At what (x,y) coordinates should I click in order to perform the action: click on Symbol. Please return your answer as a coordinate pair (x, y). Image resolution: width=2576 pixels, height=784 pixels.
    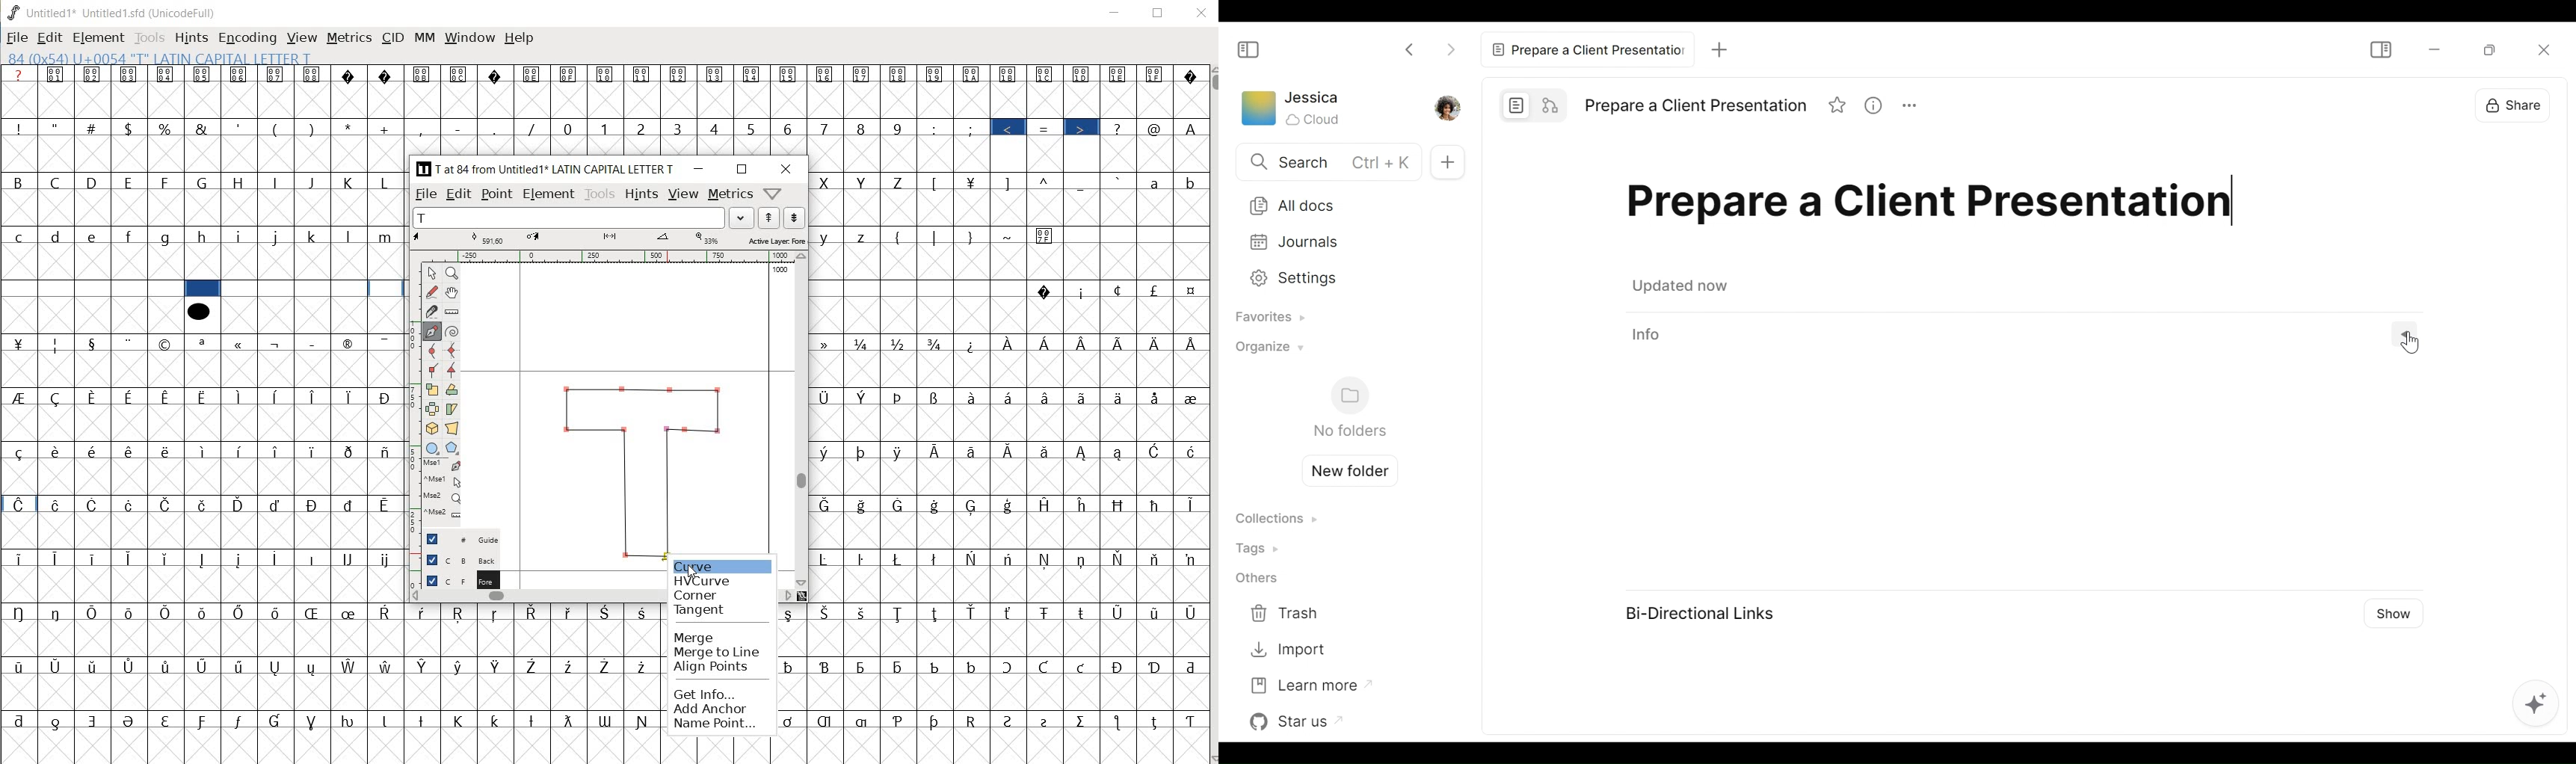
    Looking at the image, I should click on (1155, 290).